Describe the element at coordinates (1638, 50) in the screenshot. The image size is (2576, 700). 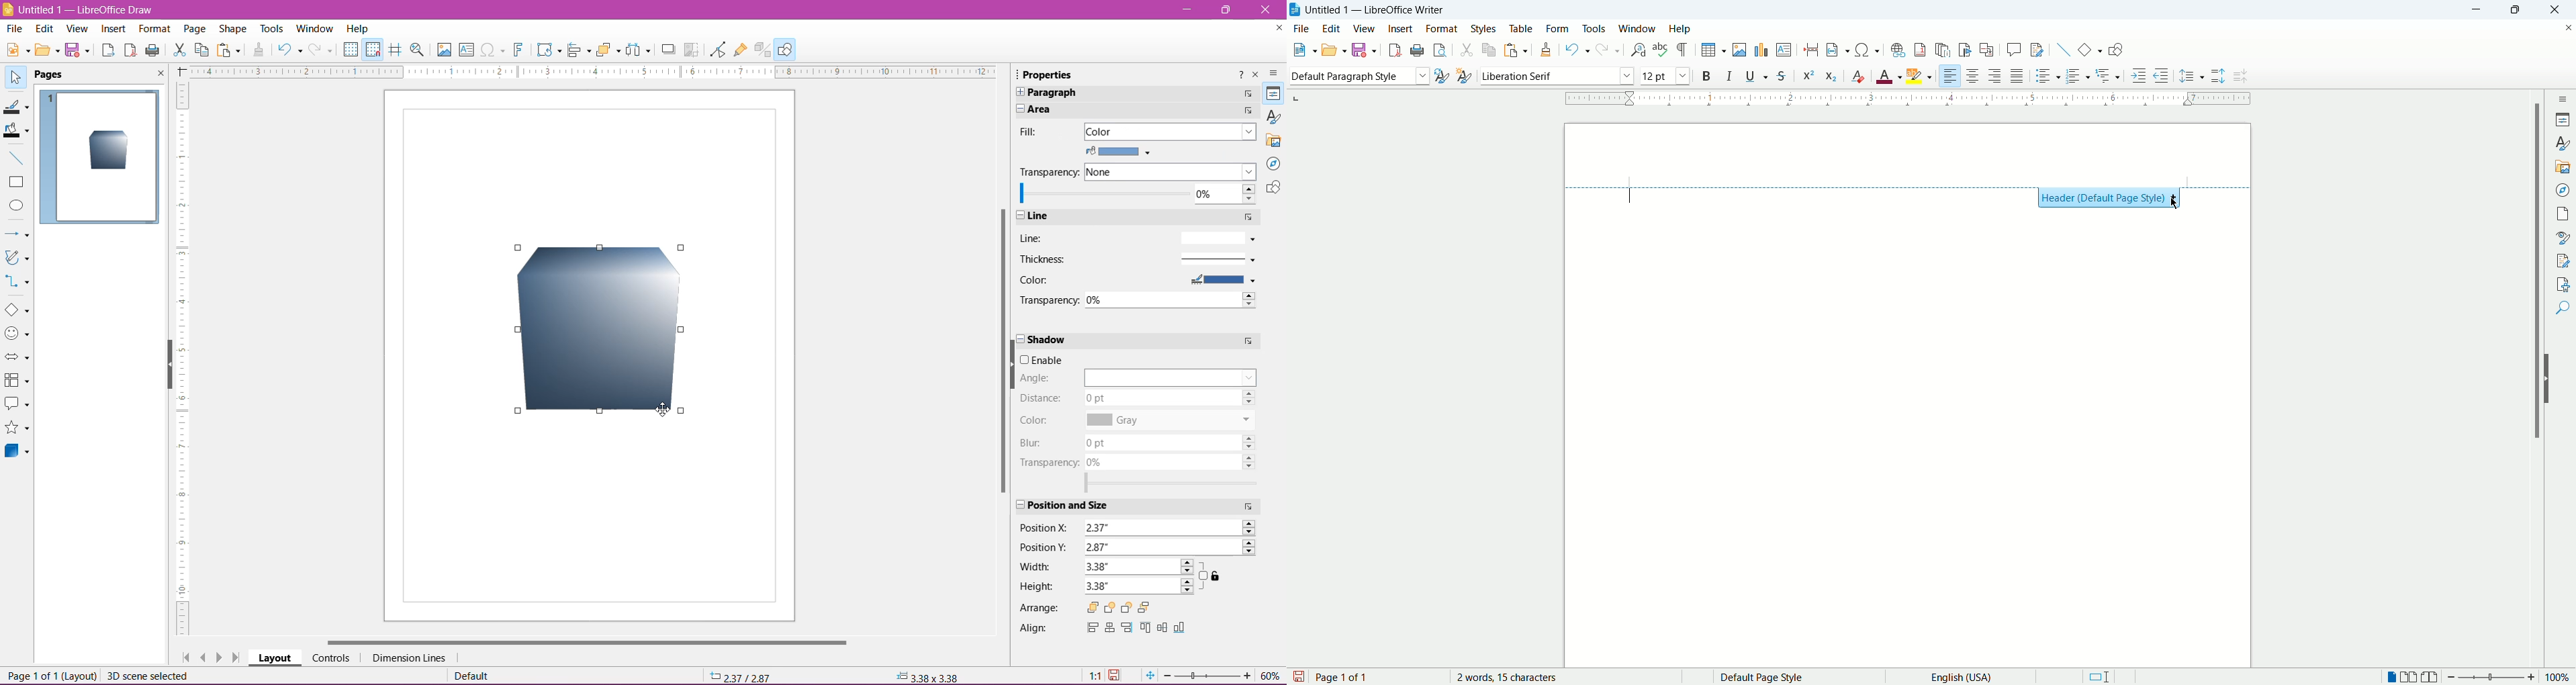
I see `find and replace` at that location.